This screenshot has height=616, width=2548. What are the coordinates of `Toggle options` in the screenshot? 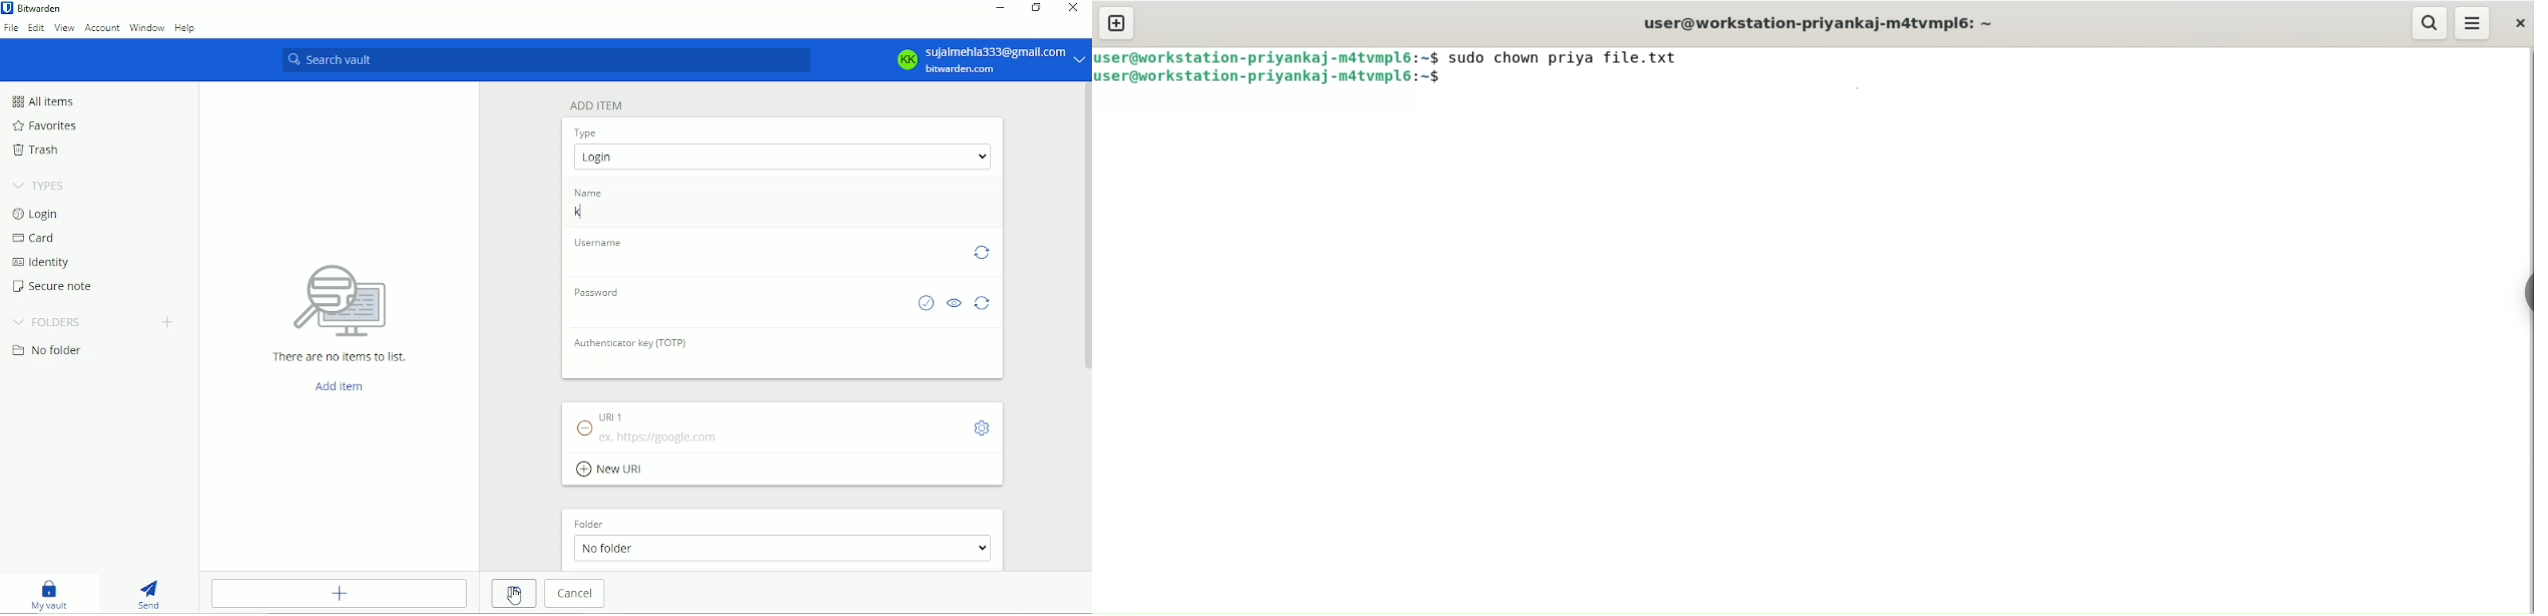 It's located at (981, 428).